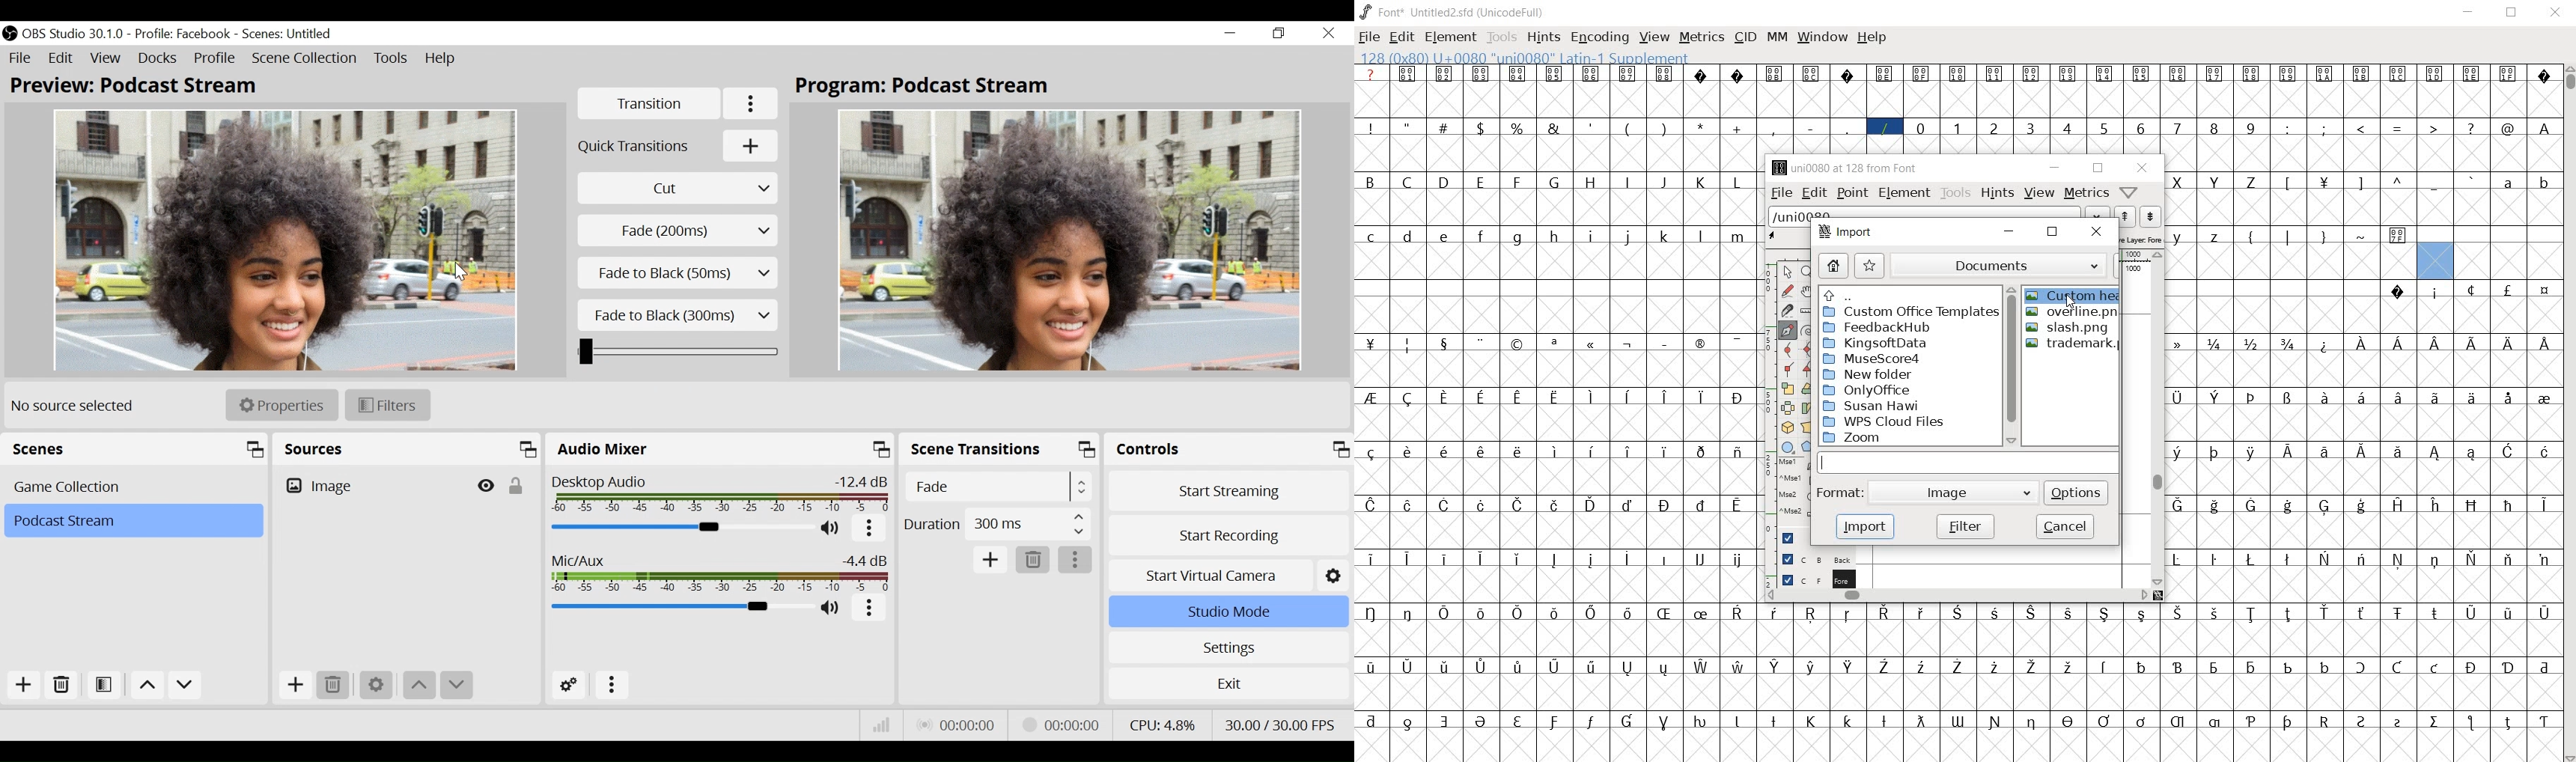 This screenshot has height=784, width=2576. Describe the element at coordinates (61, 59) in the screenshot. I see `Edit` at that location.